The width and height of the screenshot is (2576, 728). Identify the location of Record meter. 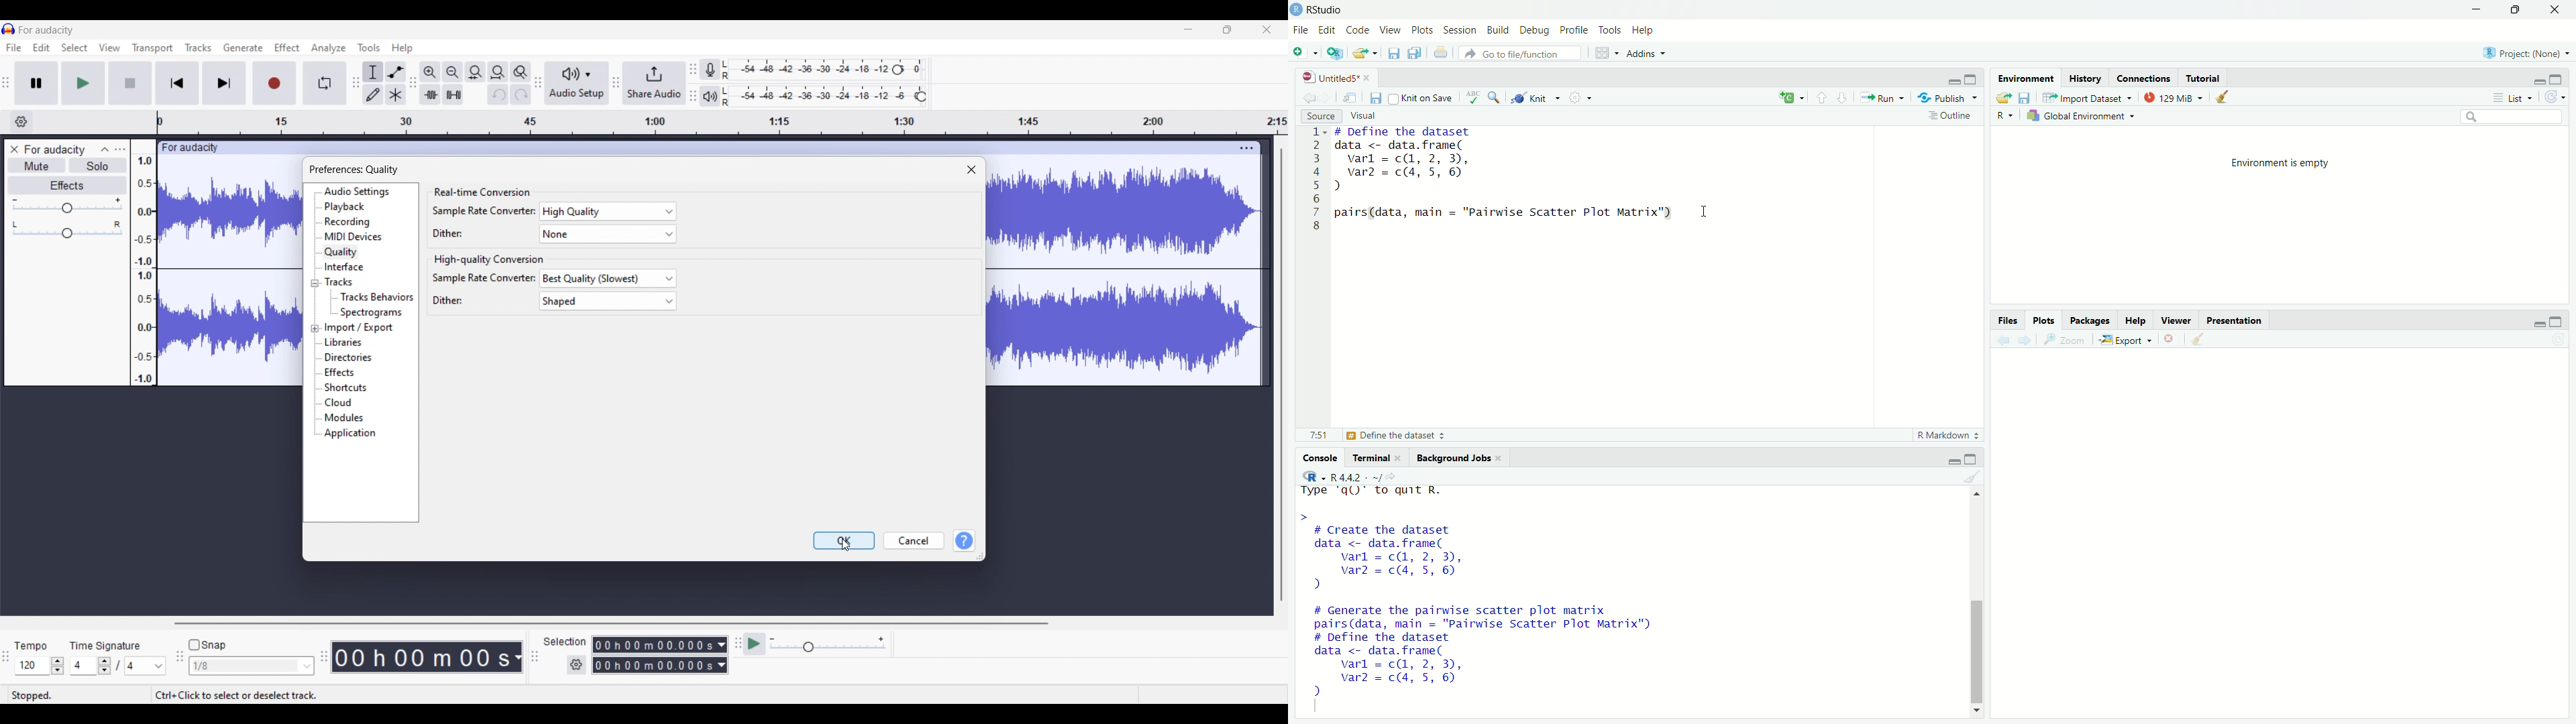
(710, 70).